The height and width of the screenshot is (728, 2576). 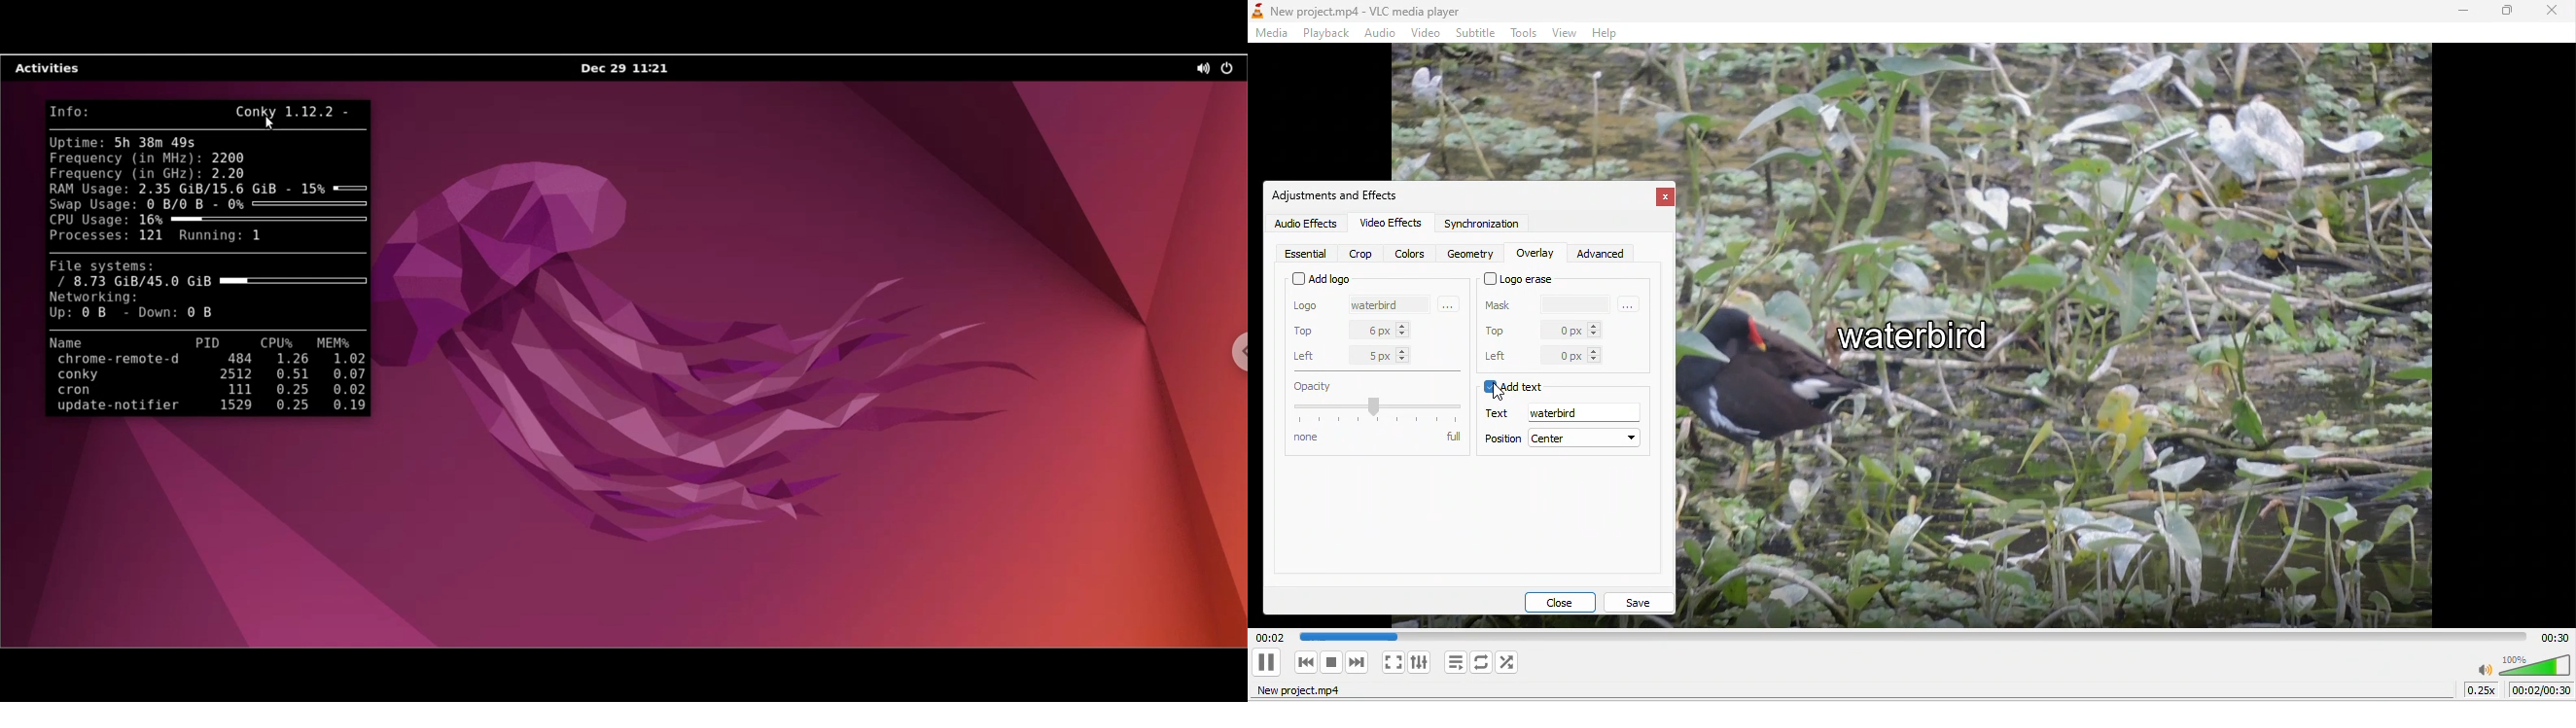 I want to click on crop, so click(x=1363, y=252).